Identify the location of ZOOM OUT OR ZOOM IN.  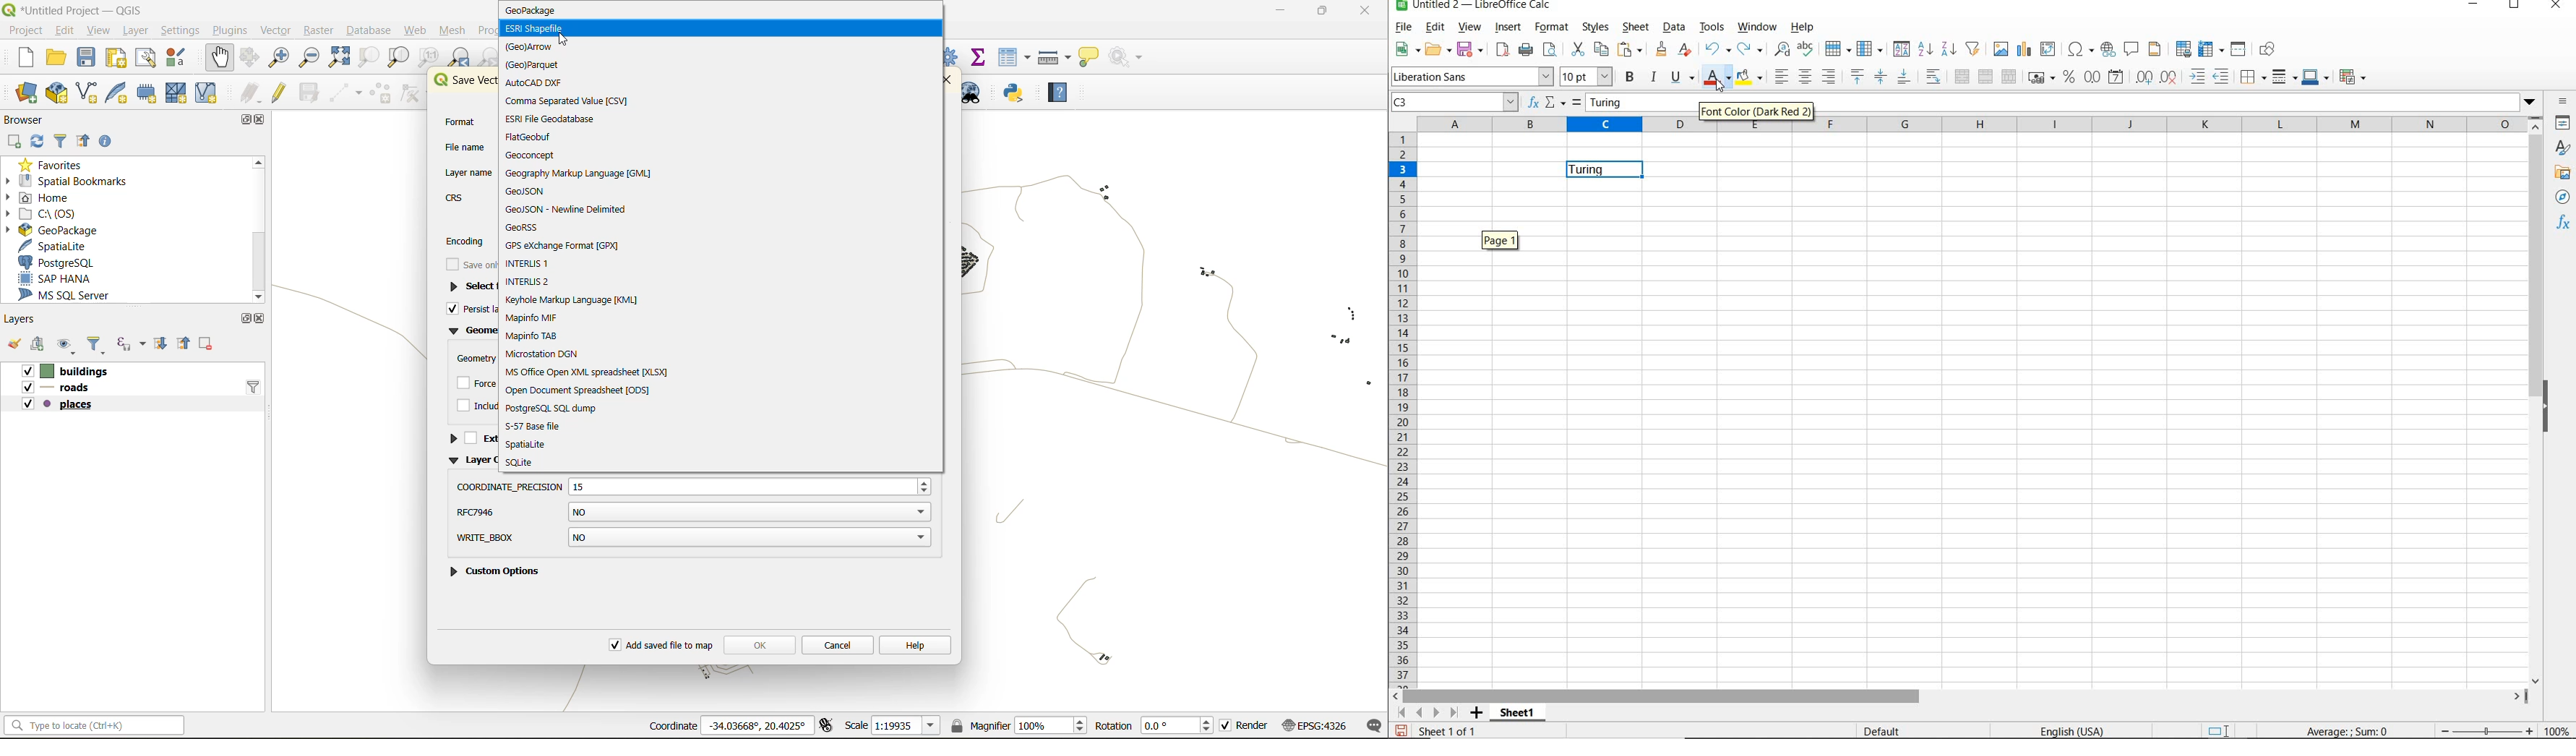
(2479, 731).